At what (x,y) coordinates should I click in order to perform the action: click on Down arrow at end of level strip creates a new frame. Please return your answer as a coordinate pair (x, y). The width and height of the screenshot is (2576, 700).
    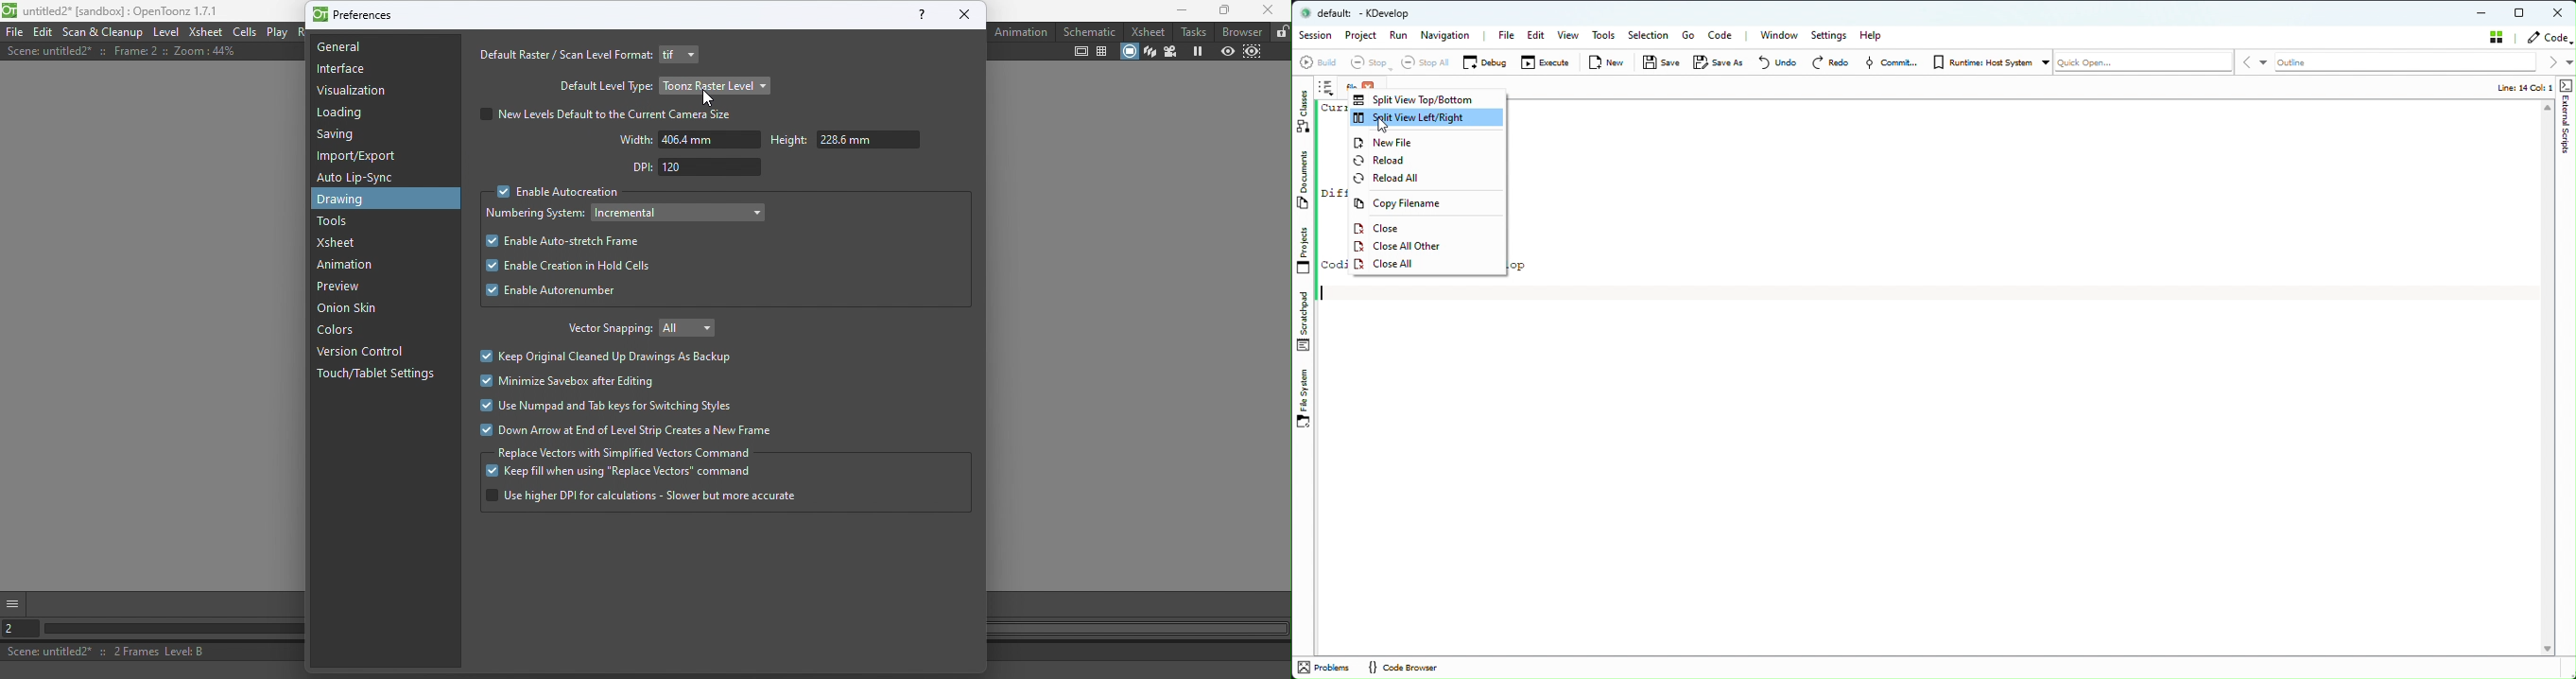
    Looking at the image, I should click on (625, 431).